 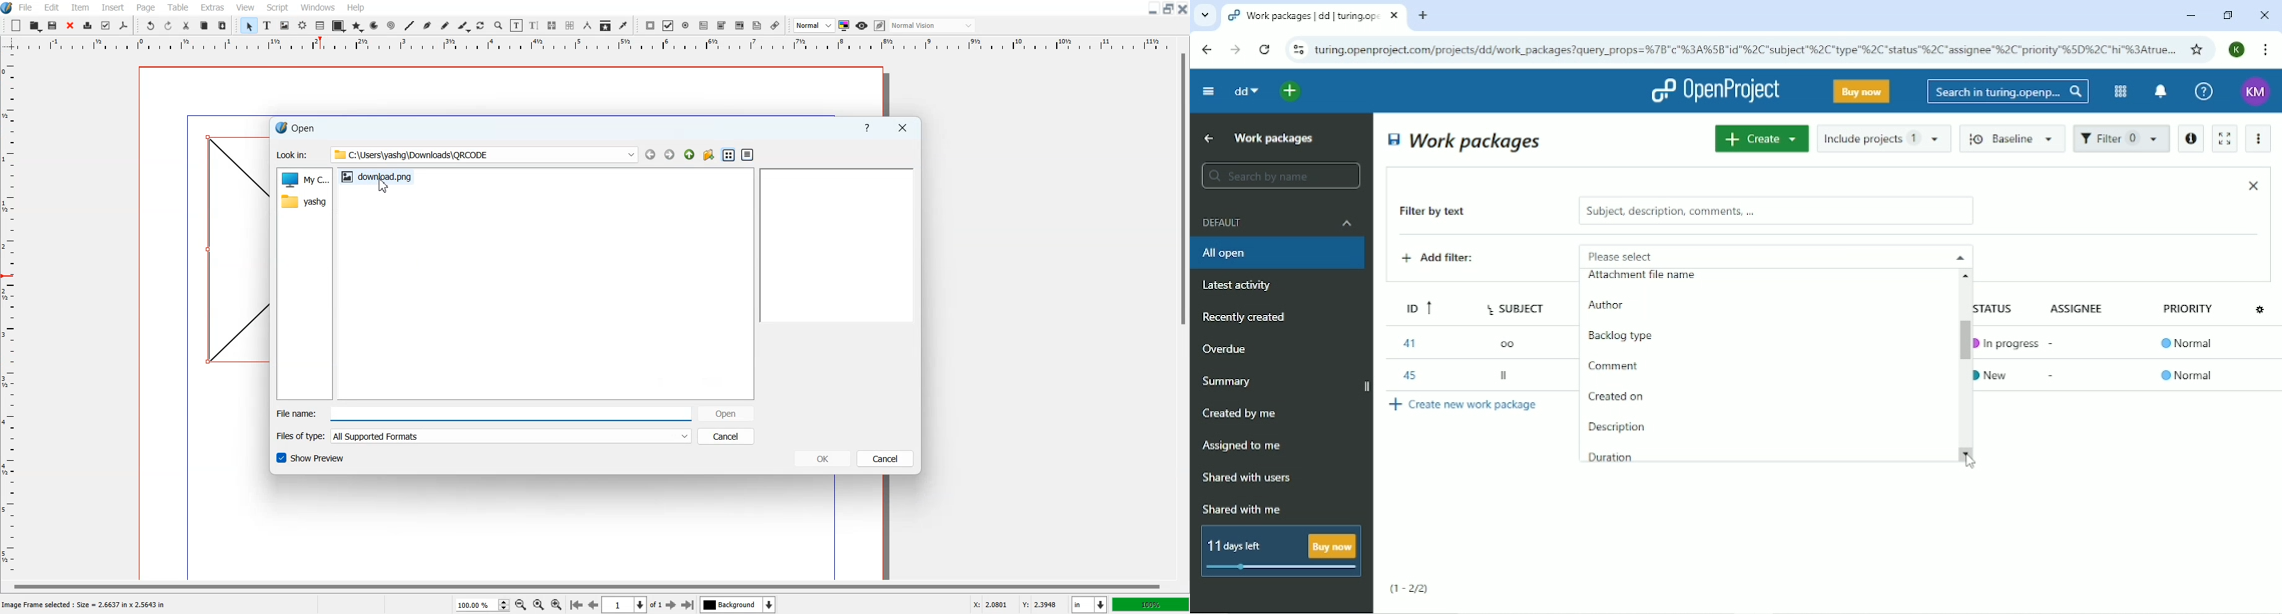 What do you see at coordinates (463, 26) in the screenshot?
I see `Calligraphic Line` at bounding box center [463, 26].